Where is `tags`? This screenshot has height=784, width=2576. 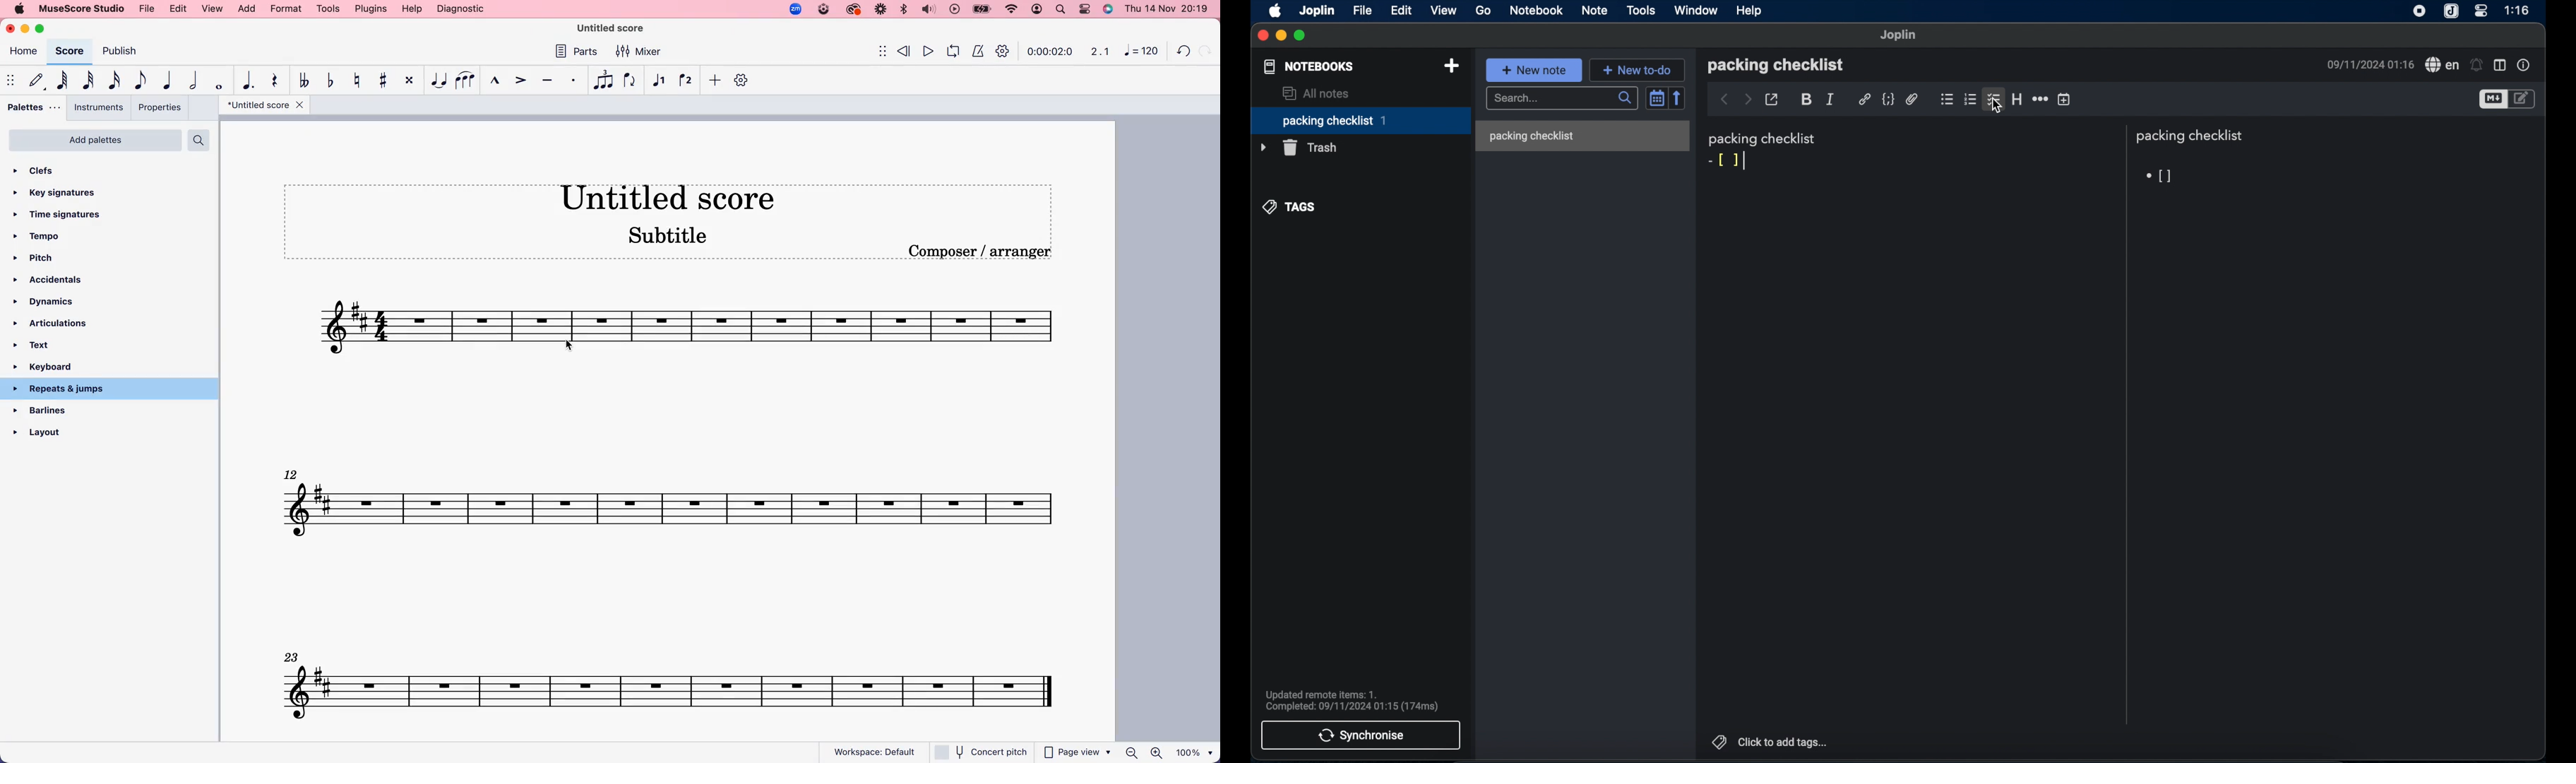
tags is located at coordinates (1289, 208).